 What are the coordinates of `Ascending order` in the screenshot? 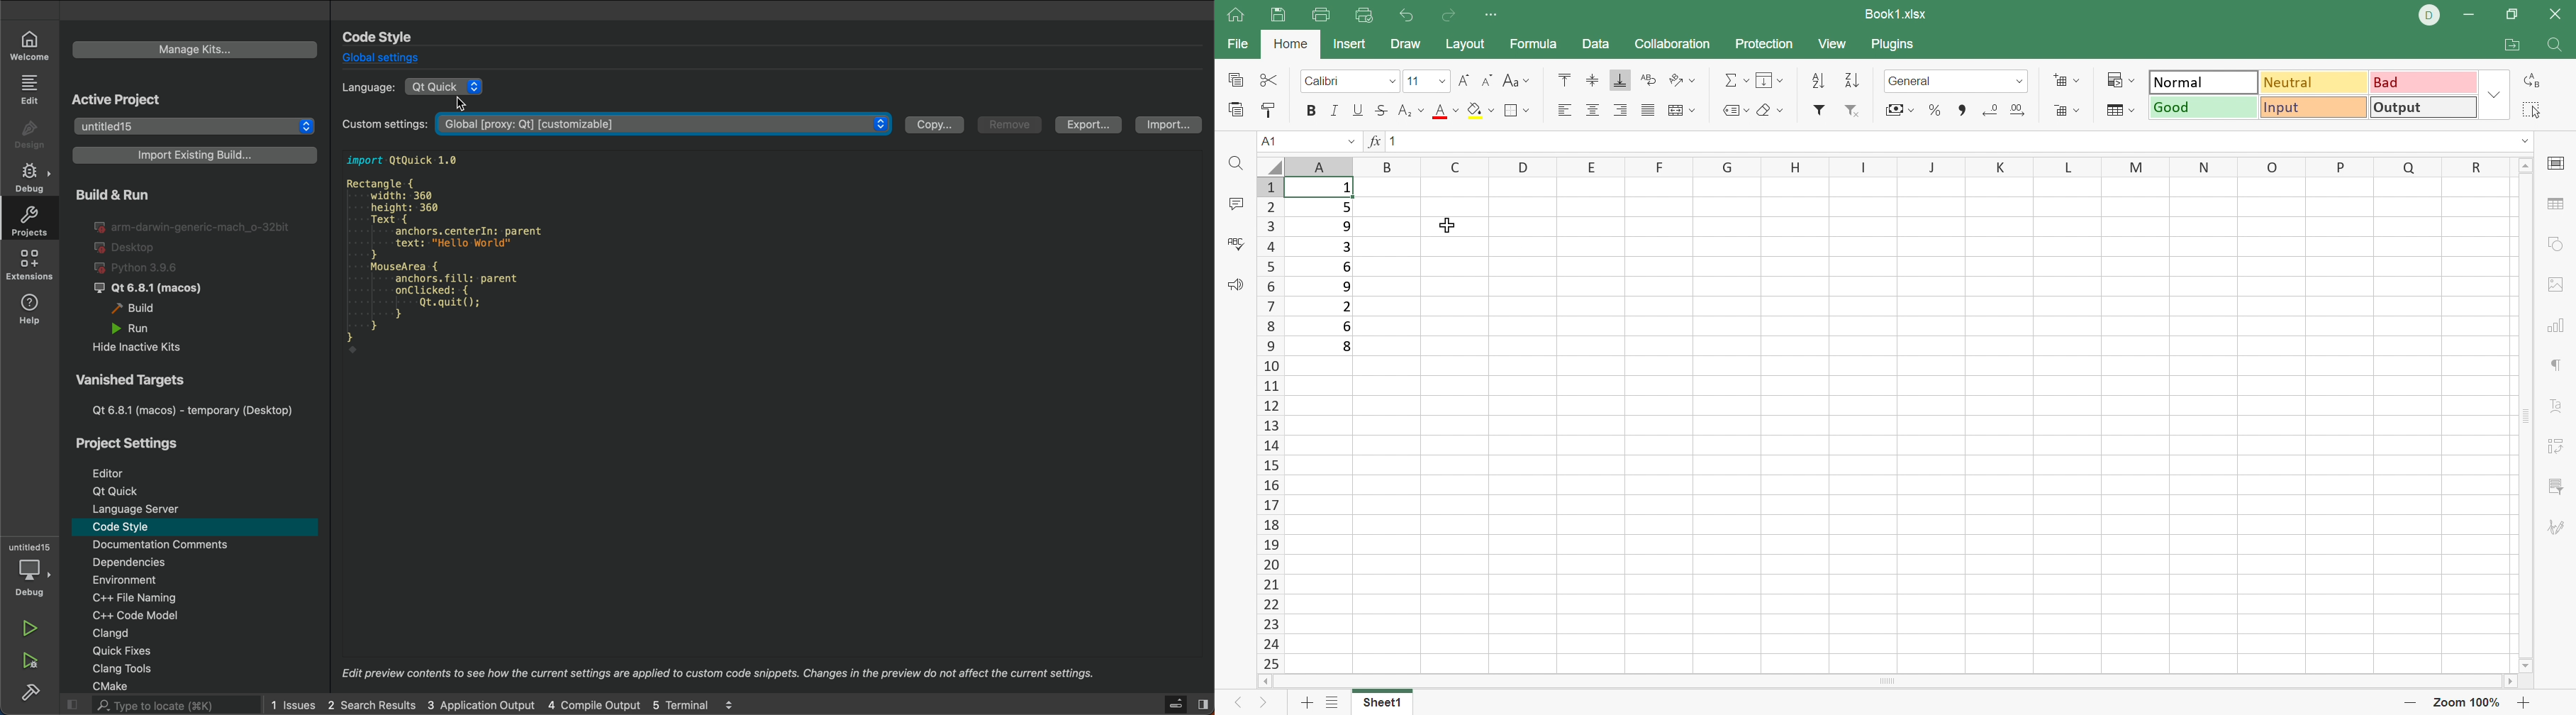 It's located at (1818, 82).